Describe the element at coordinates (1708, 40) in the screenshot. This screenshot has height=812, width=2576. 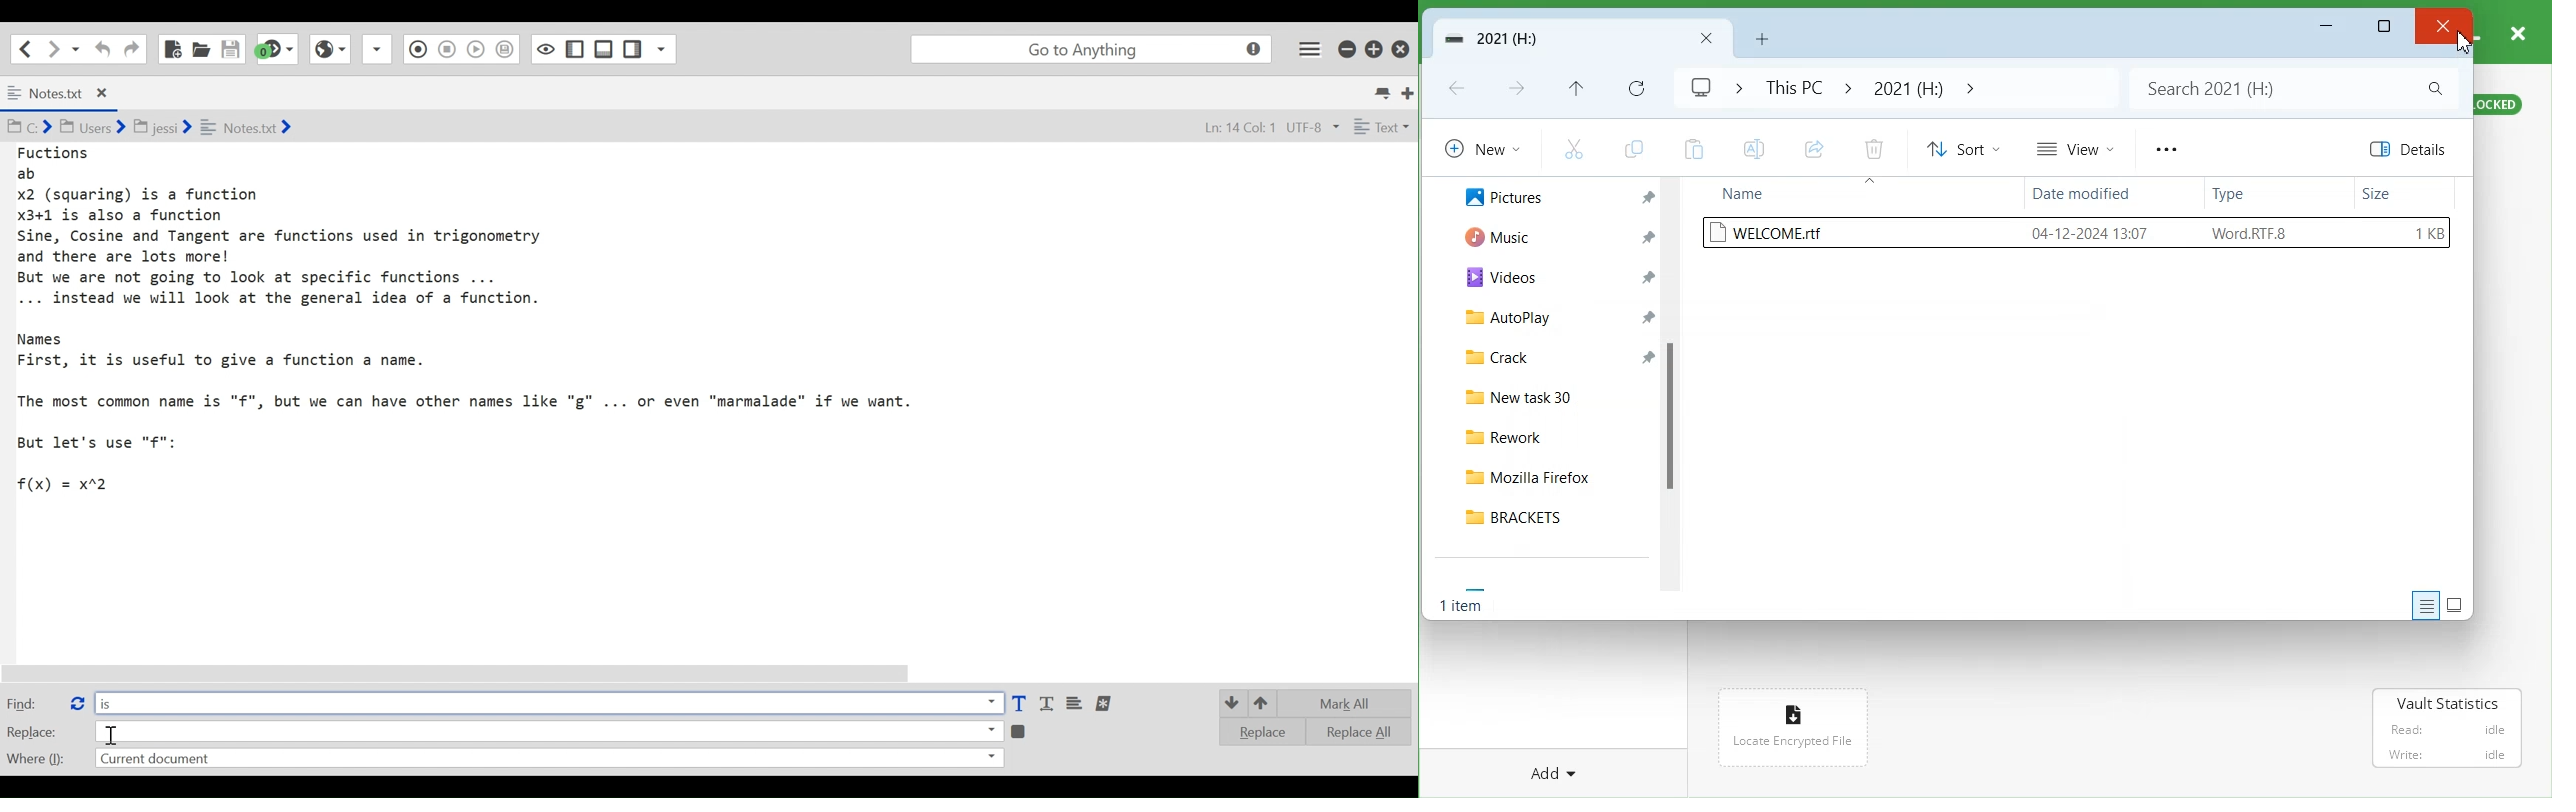
I see `Close Folder` at that location.